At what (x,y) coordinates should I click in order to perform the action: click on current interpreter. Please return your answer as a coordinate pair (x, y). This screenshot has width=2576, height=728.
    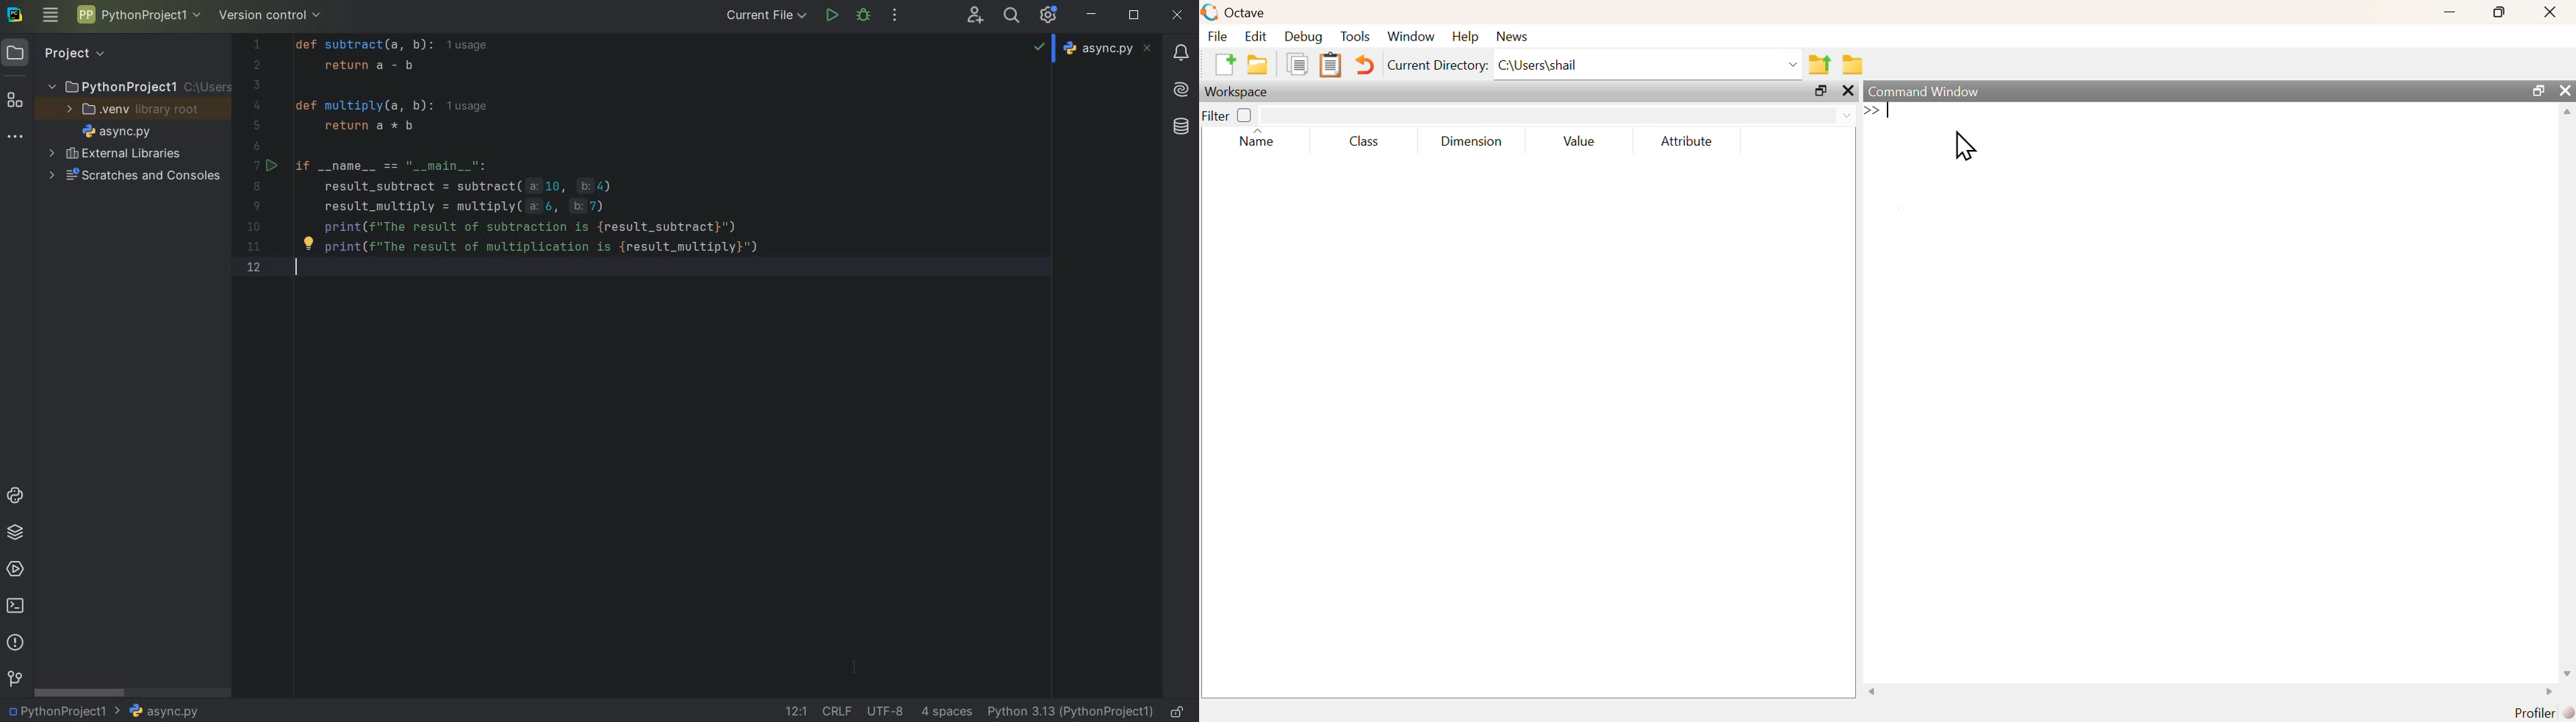
    Looking at the image, I should click on (1071, 711).